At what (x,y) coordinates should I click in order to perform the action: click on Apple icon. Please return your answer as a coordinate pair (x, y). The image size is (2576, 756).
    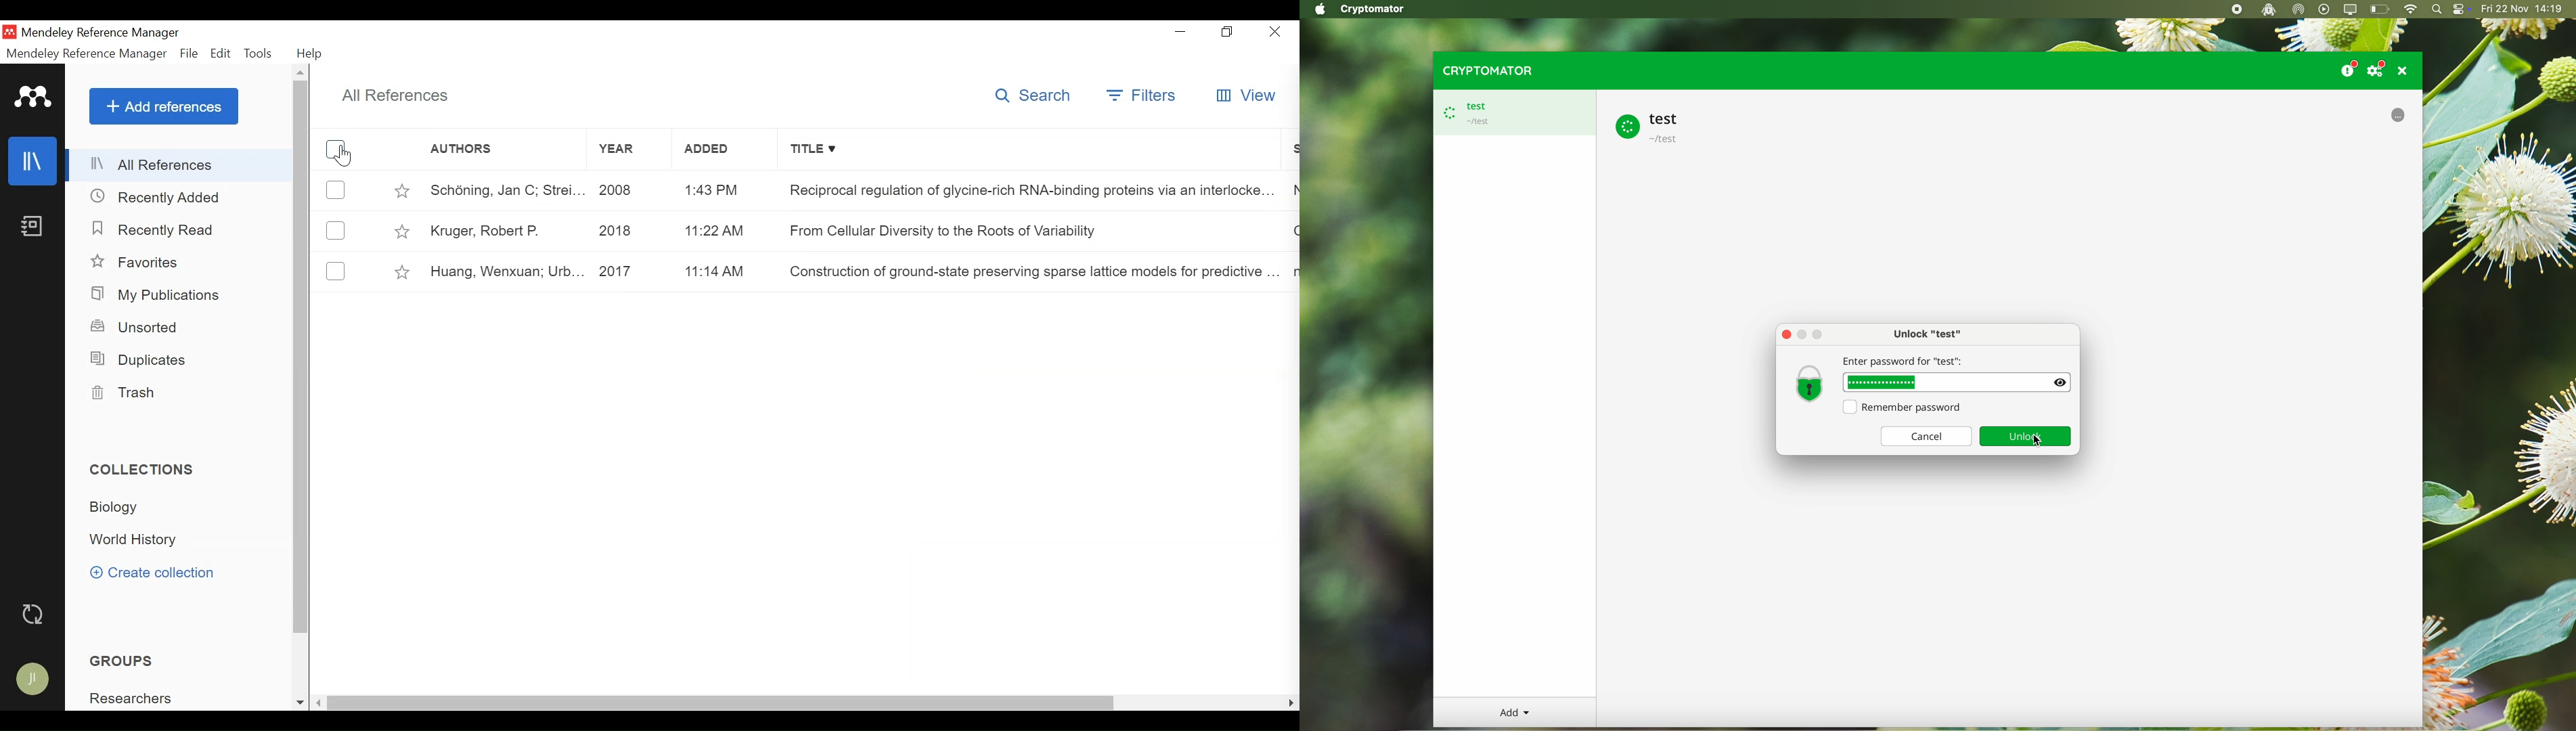
    Looking at the image, I should click on (1317, 9).